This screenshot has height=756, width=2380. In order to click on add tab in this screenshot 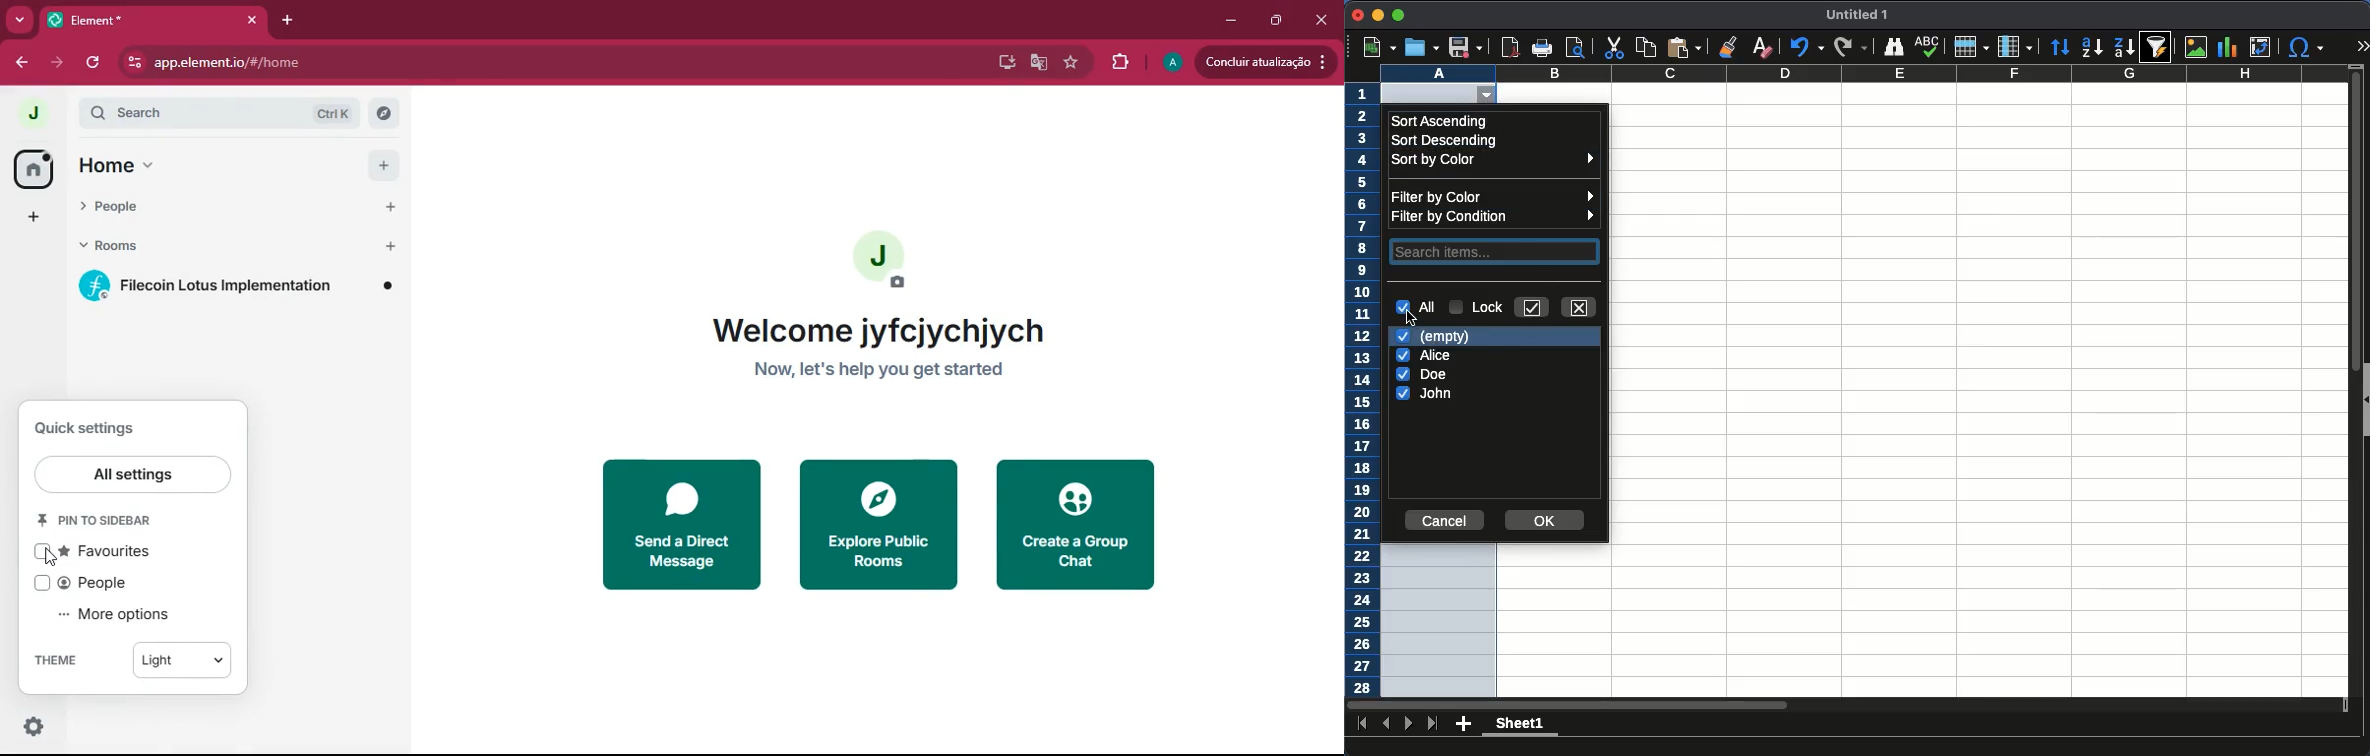, I will do `click(288, 22)`.